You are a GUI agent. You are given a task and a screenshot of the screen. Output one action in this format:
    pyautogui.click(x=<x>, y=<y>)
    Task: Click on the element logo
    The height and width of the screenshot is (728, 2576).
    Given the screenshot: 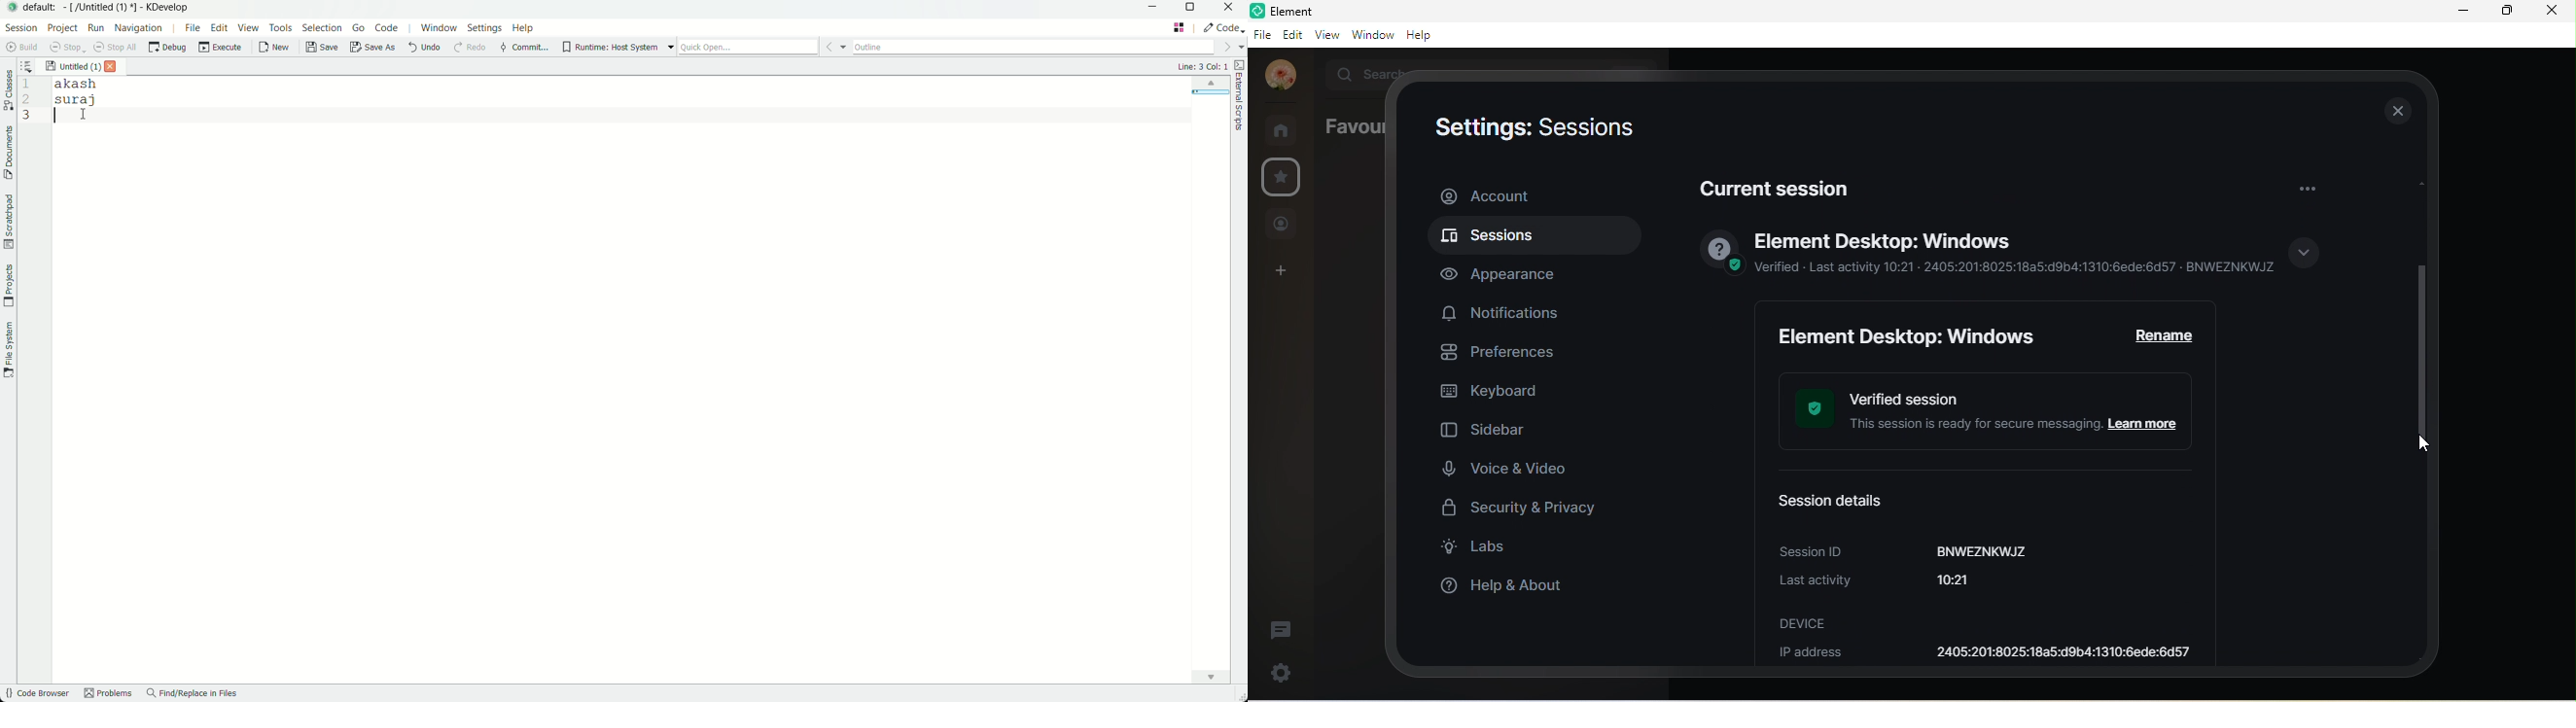 What is the action you would take?
    pyautogui.click(x=1257, y=11)
    